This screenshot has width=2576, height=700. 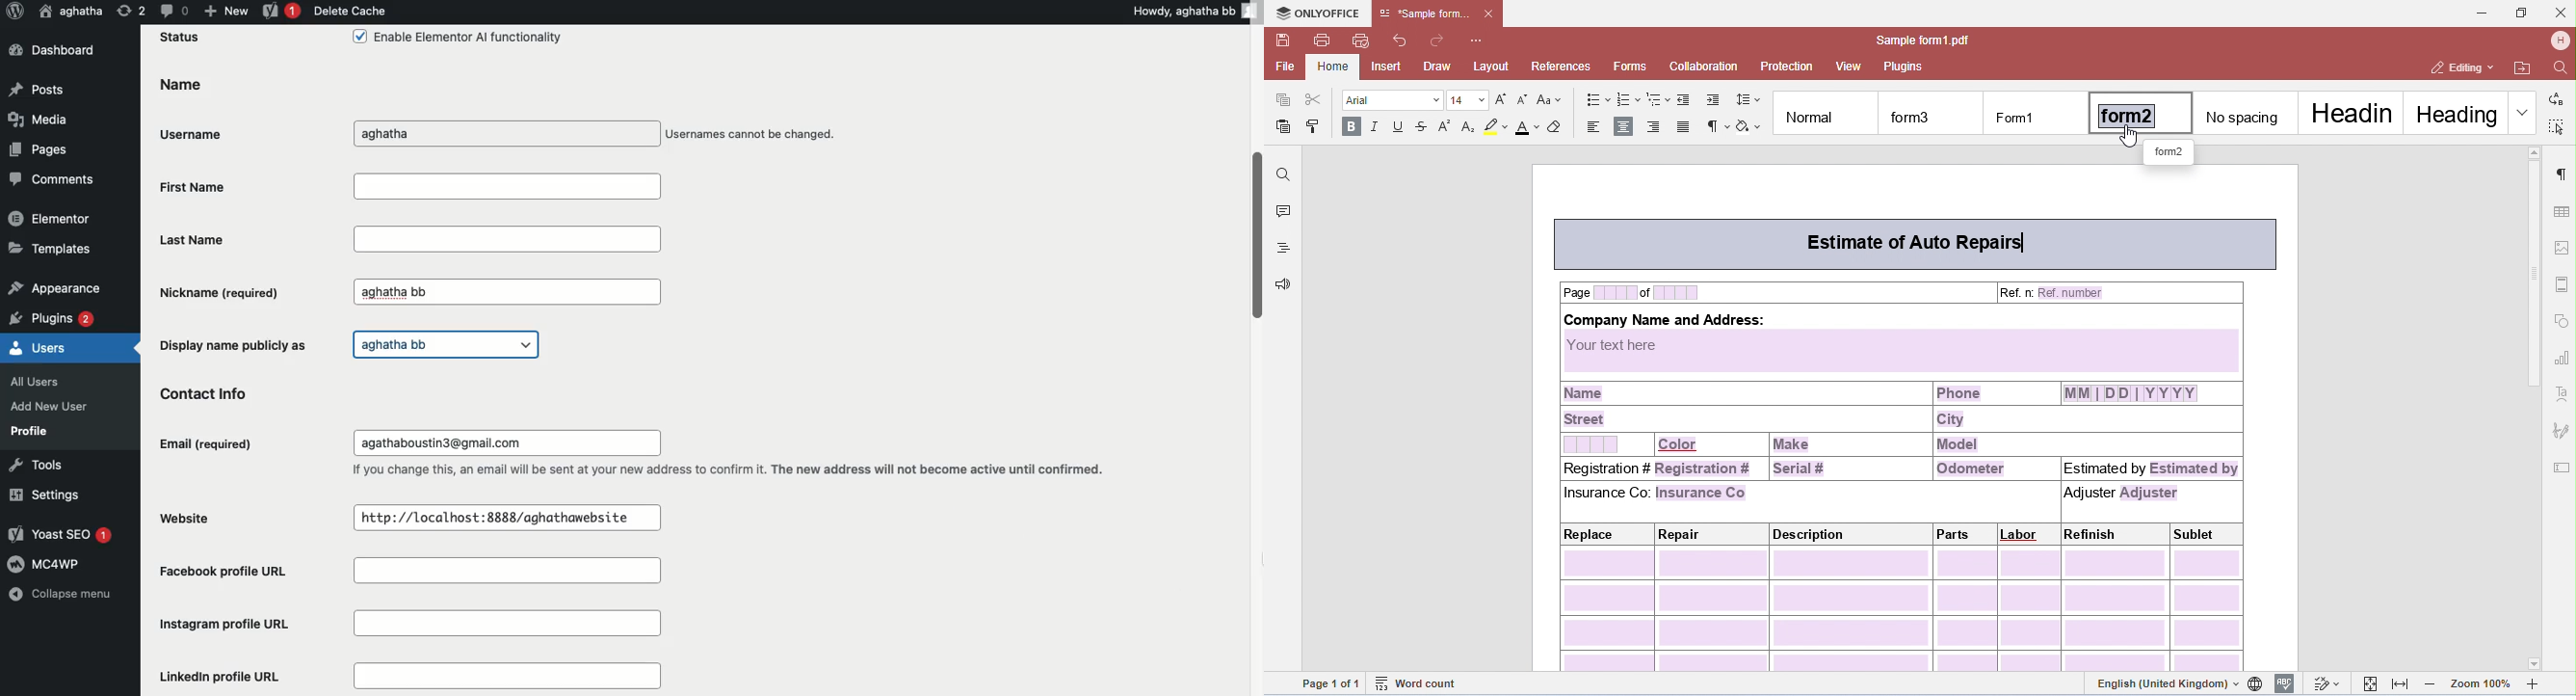 What do you see at coordinates (181, 38) in the screenshot?
I see `Status` at bounding box center [181, 38].